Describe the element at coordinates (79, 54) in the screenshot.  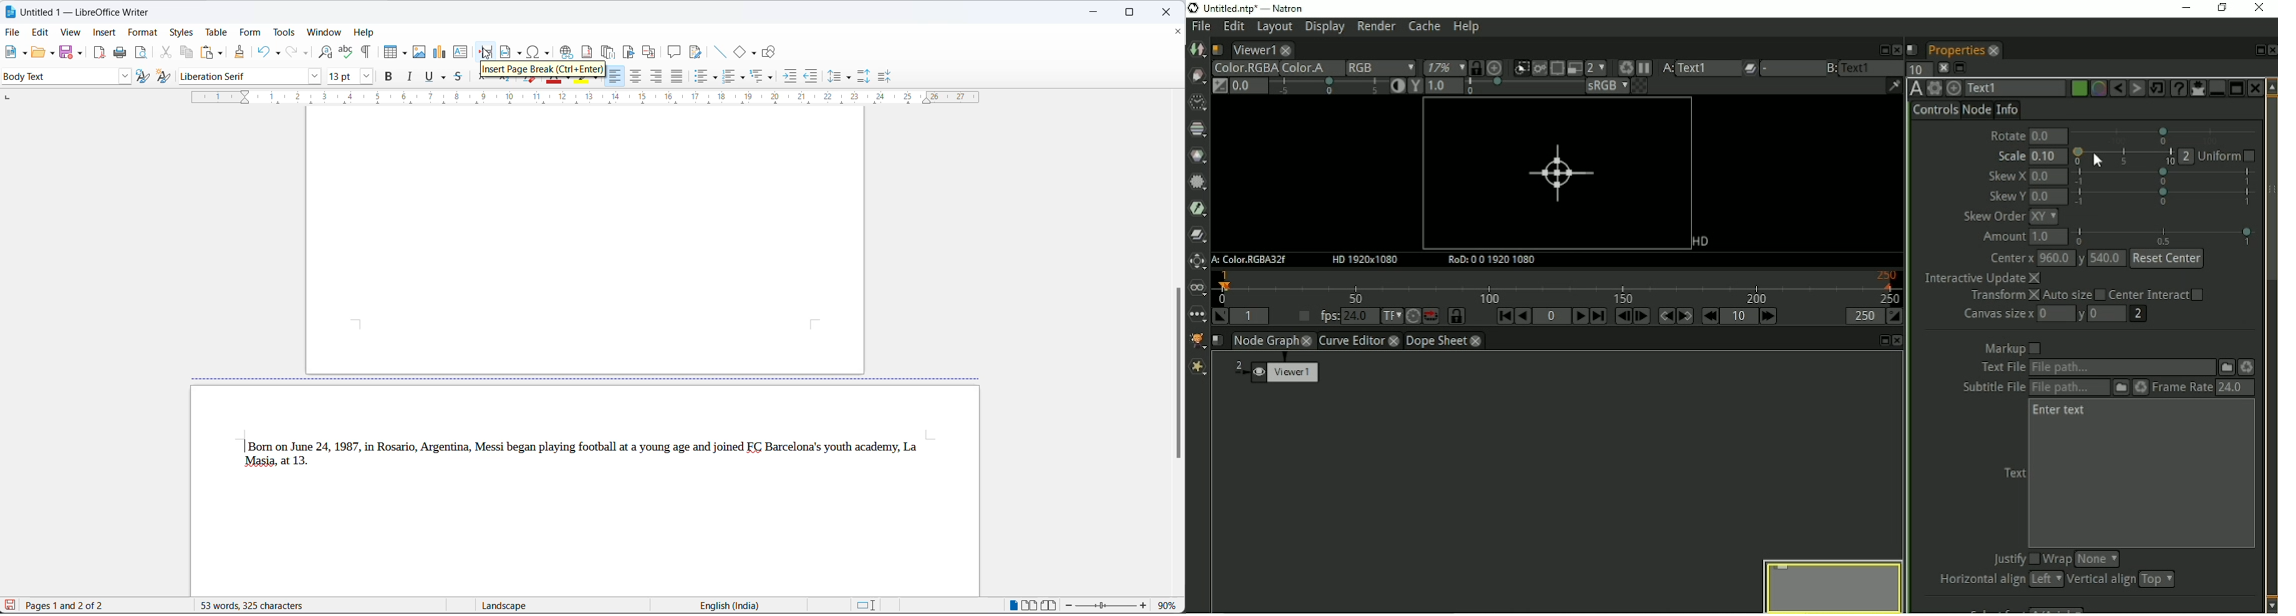
I see `save options` at that location.